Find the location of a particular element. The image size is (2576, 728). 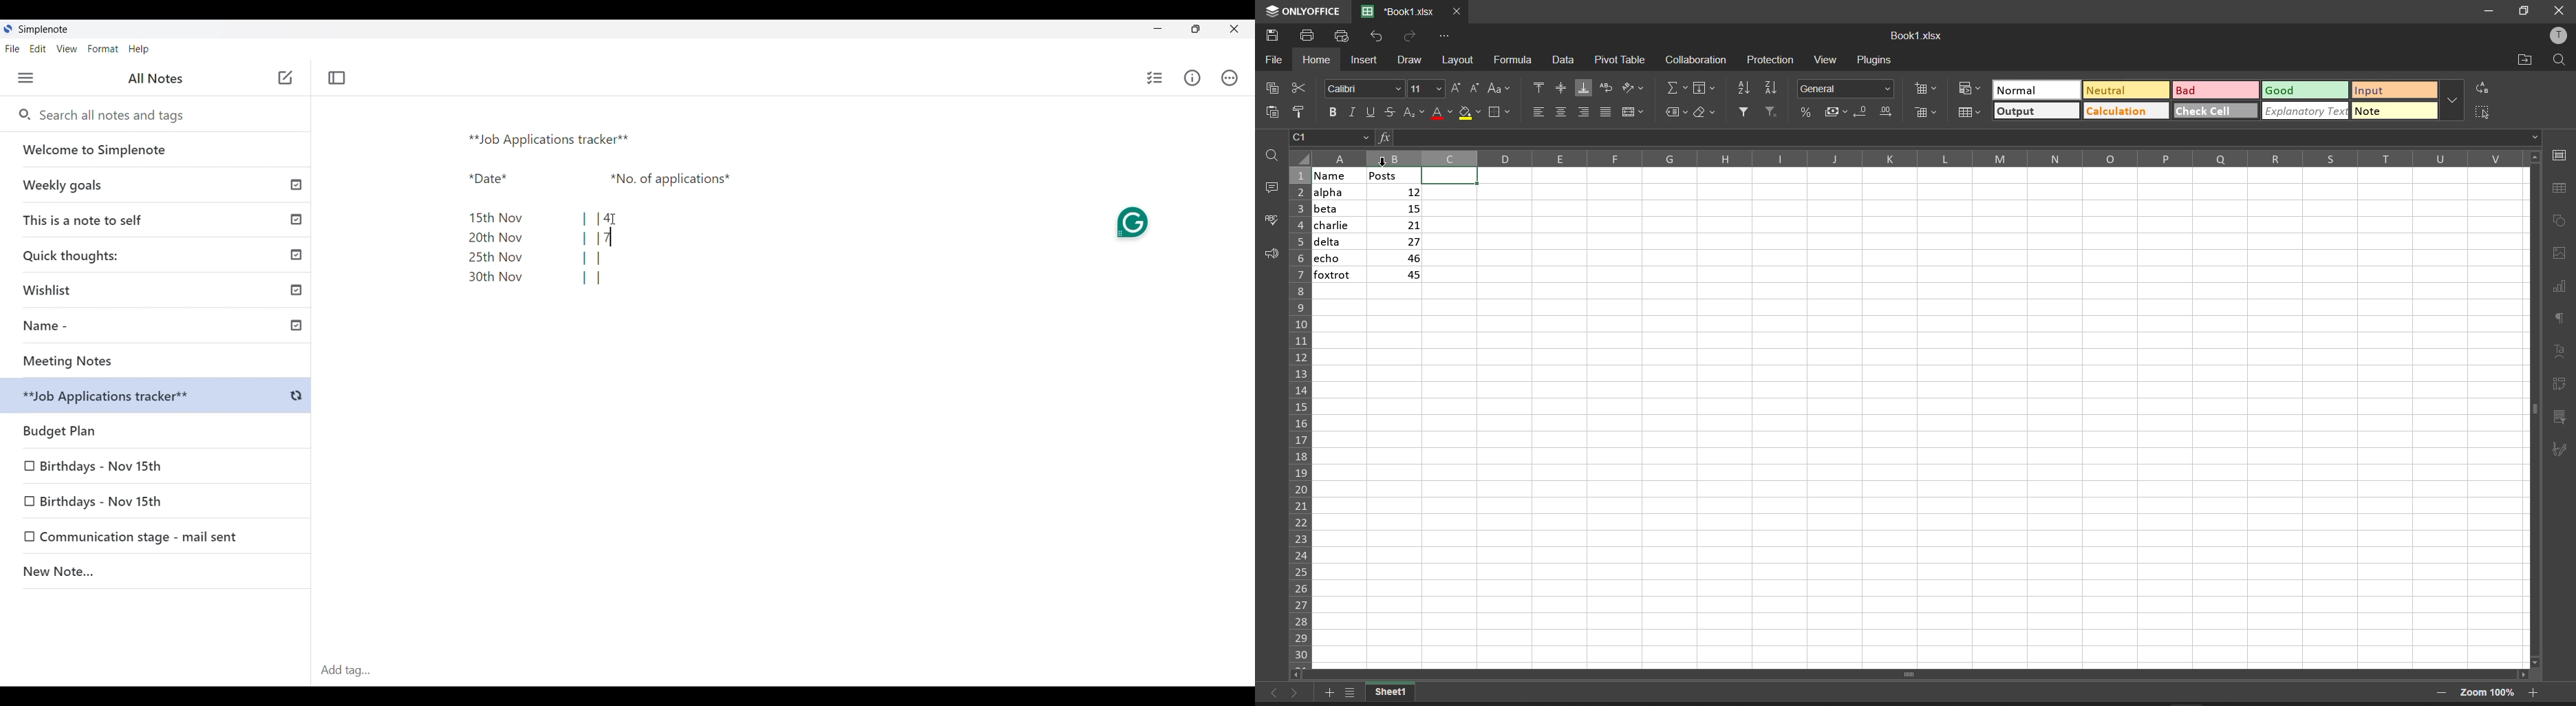

bold is located at coordinates (1329, 114).